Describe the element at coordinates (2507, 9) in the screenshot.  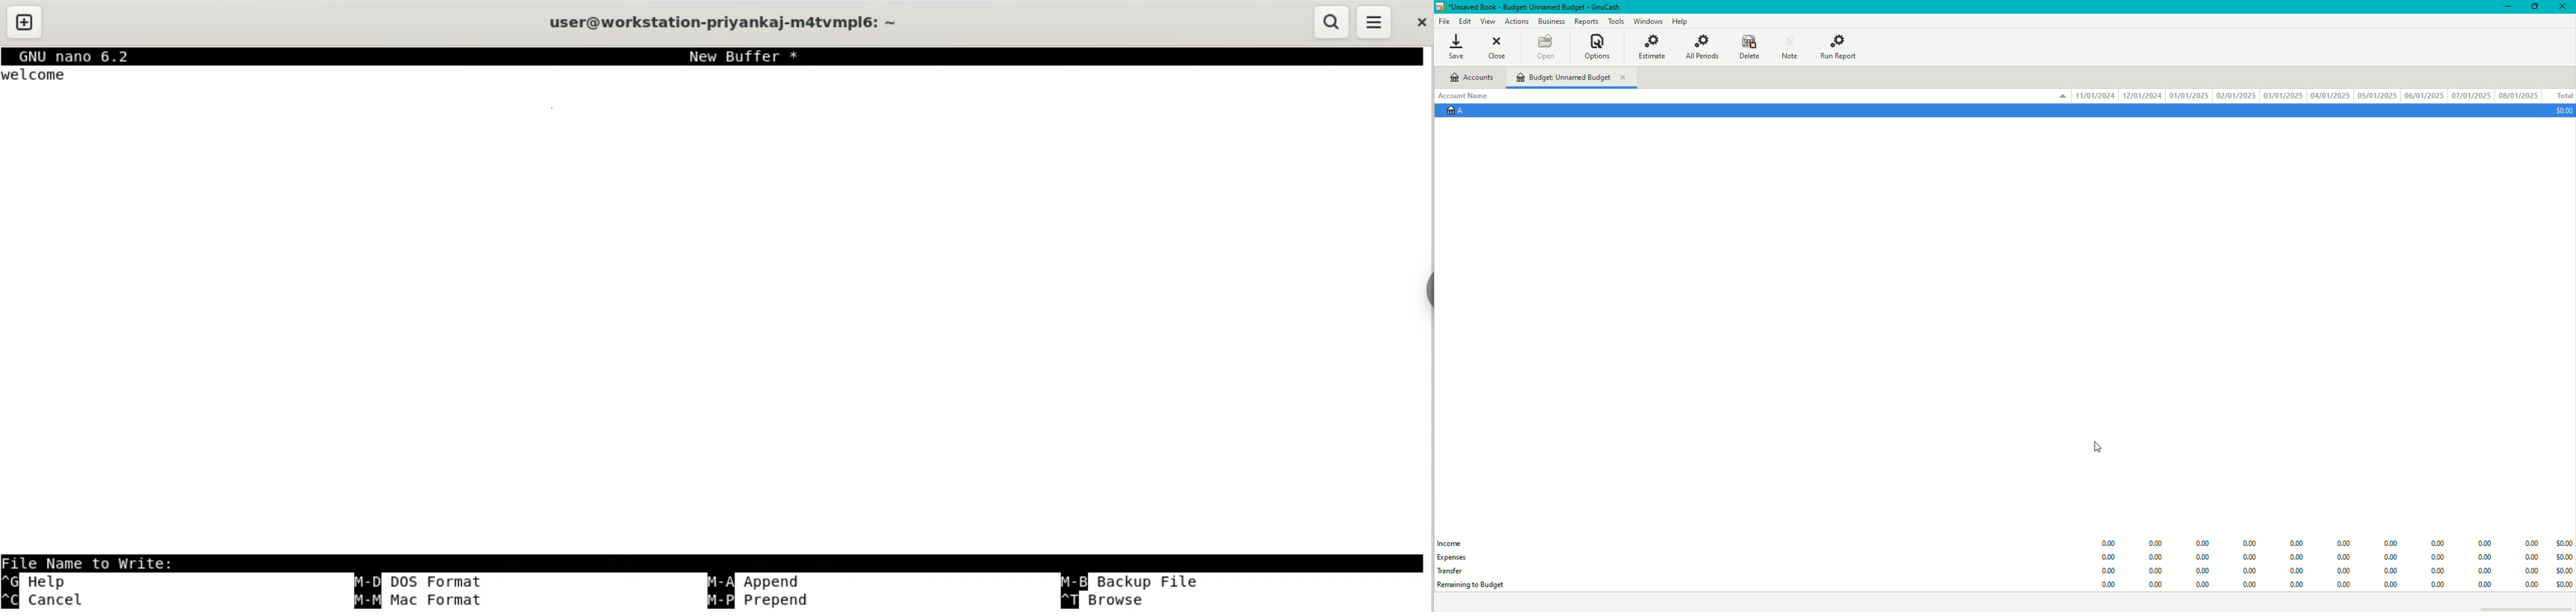
I see `Minimize` at that location.